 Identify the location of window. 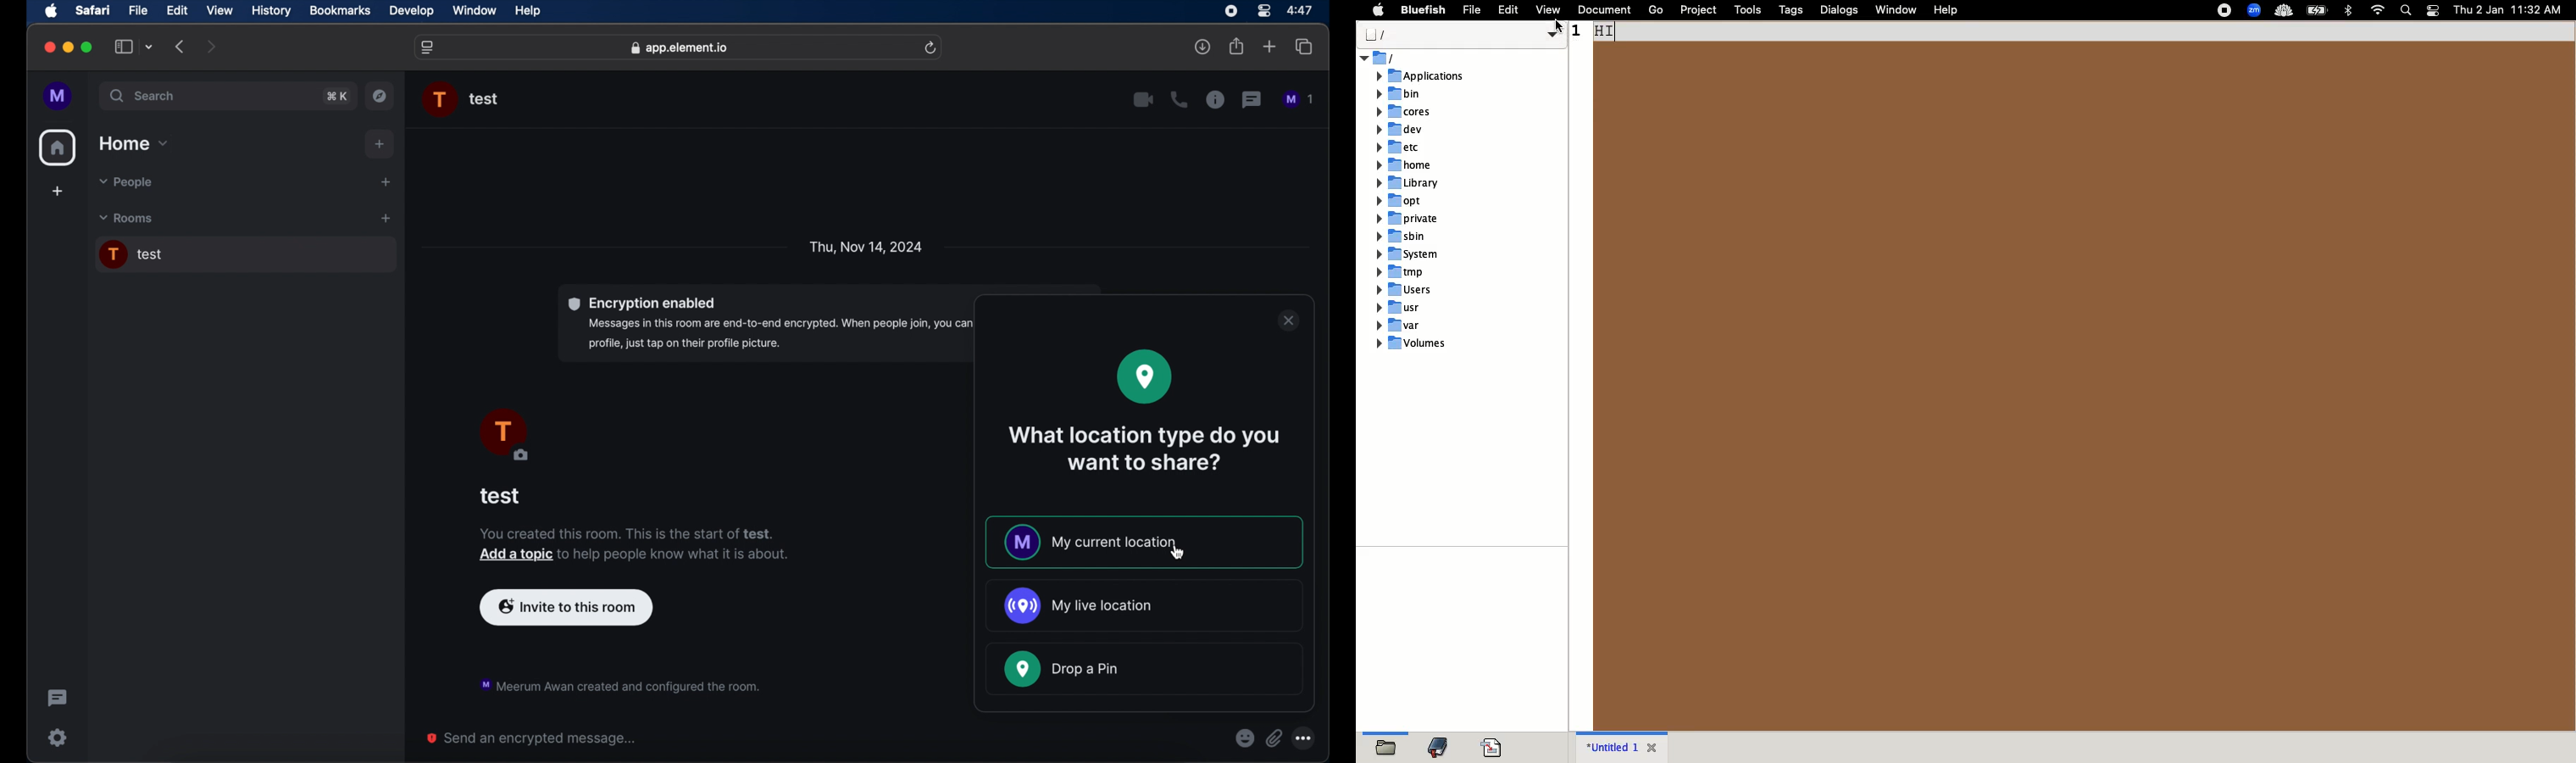
(476, 11).